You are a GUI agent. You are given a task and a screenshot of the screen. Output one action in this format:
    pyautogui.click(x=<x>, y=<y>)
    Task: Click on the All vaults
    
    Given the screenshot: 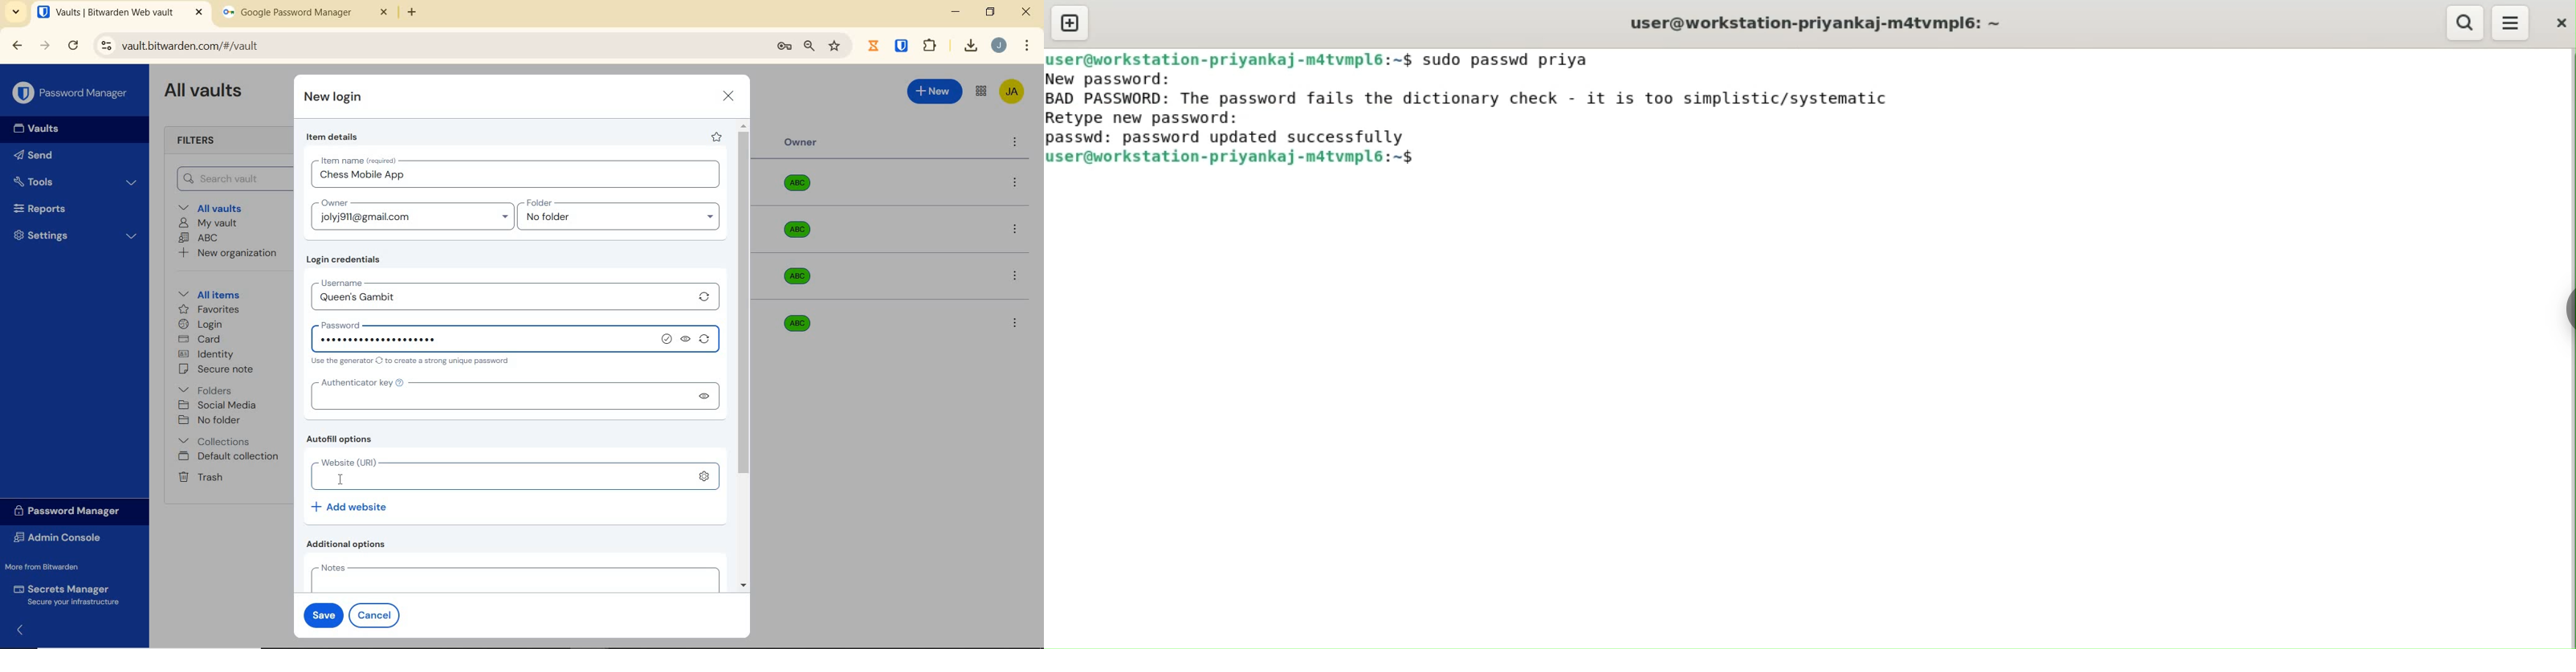 What is the action you would take?
    pyautogui.click(x=215, y=207)
    